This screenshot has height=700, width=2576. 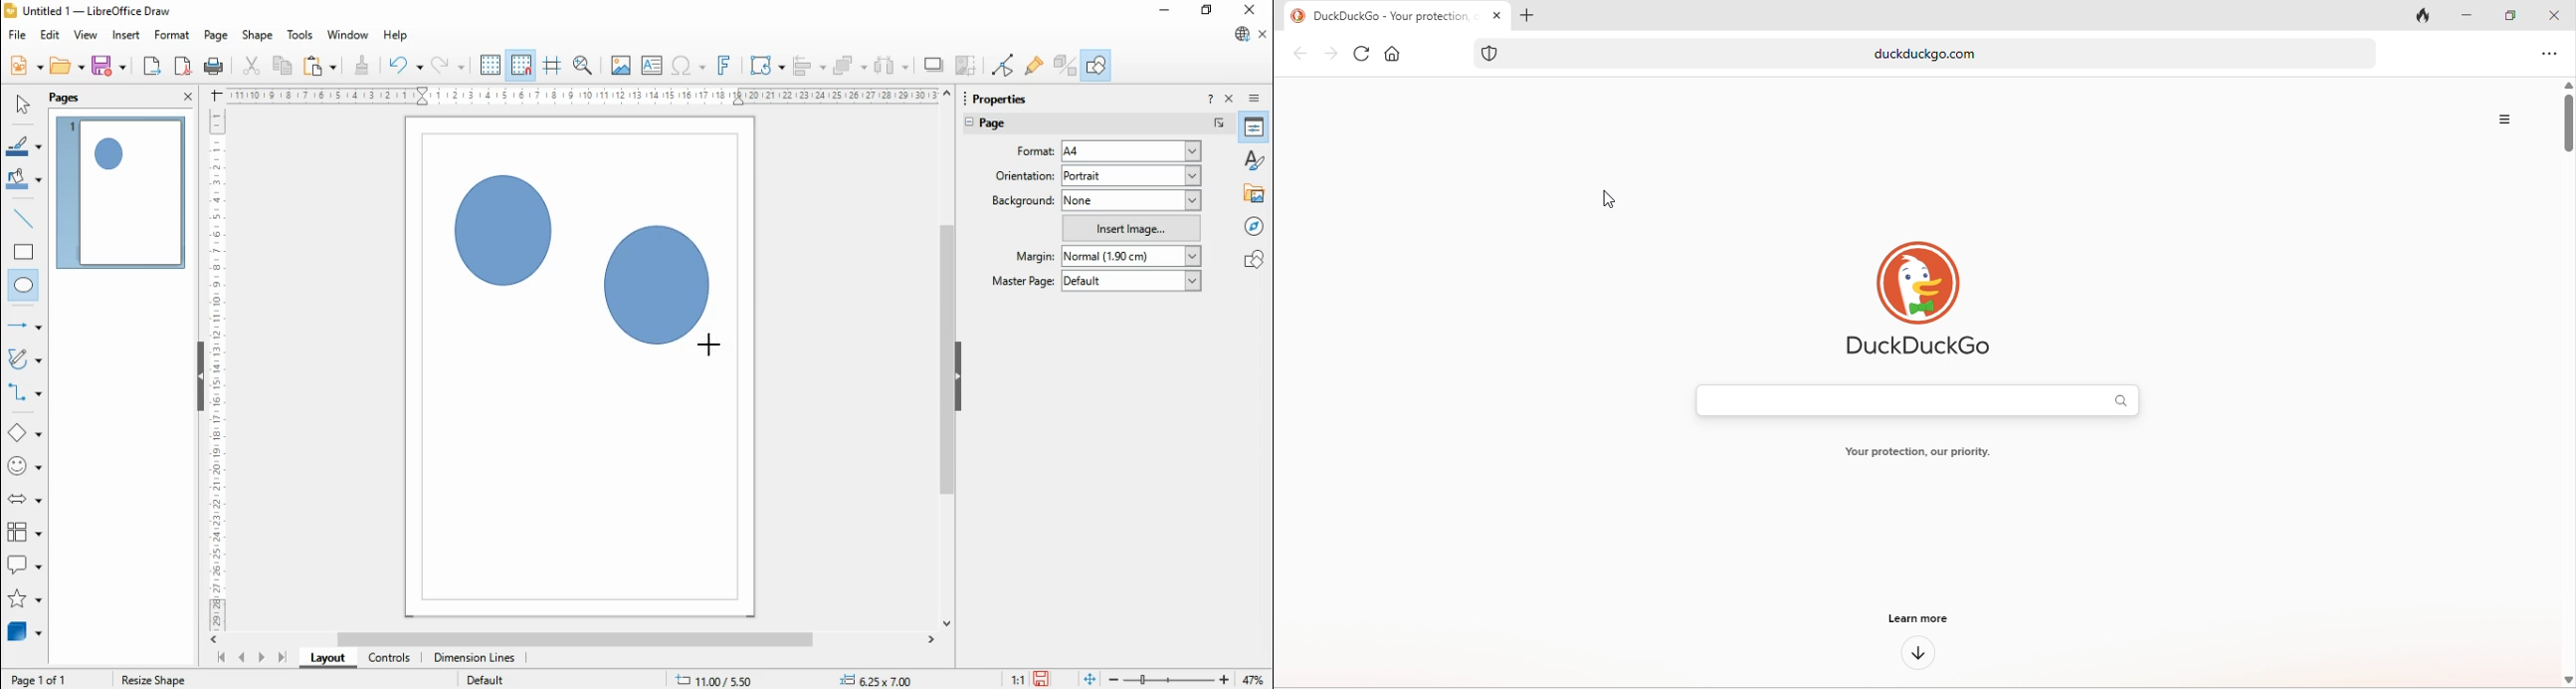 What do you see at coordinates (690, 65) in the screenshot?
I see `insert special characters` at bounding box center [690, 65].